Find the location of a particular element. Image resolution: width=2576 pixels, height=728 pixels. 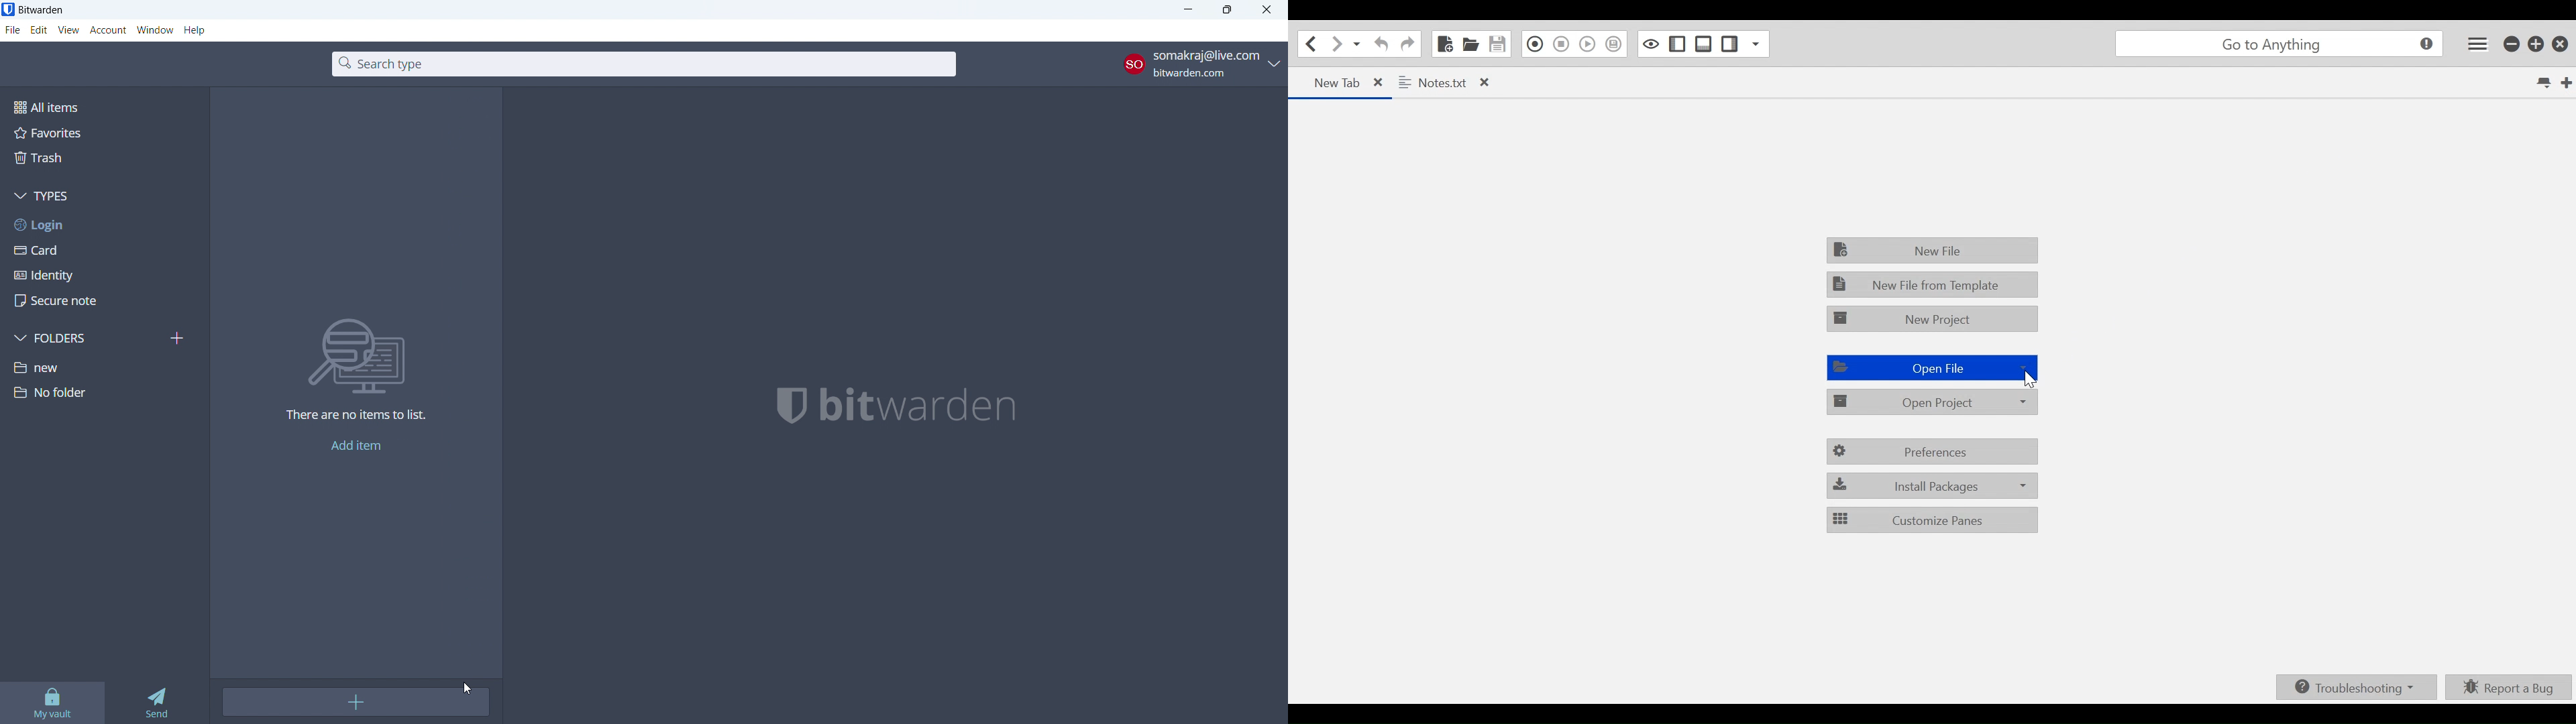

Report a bUg is located at coordinates (2509, 687).